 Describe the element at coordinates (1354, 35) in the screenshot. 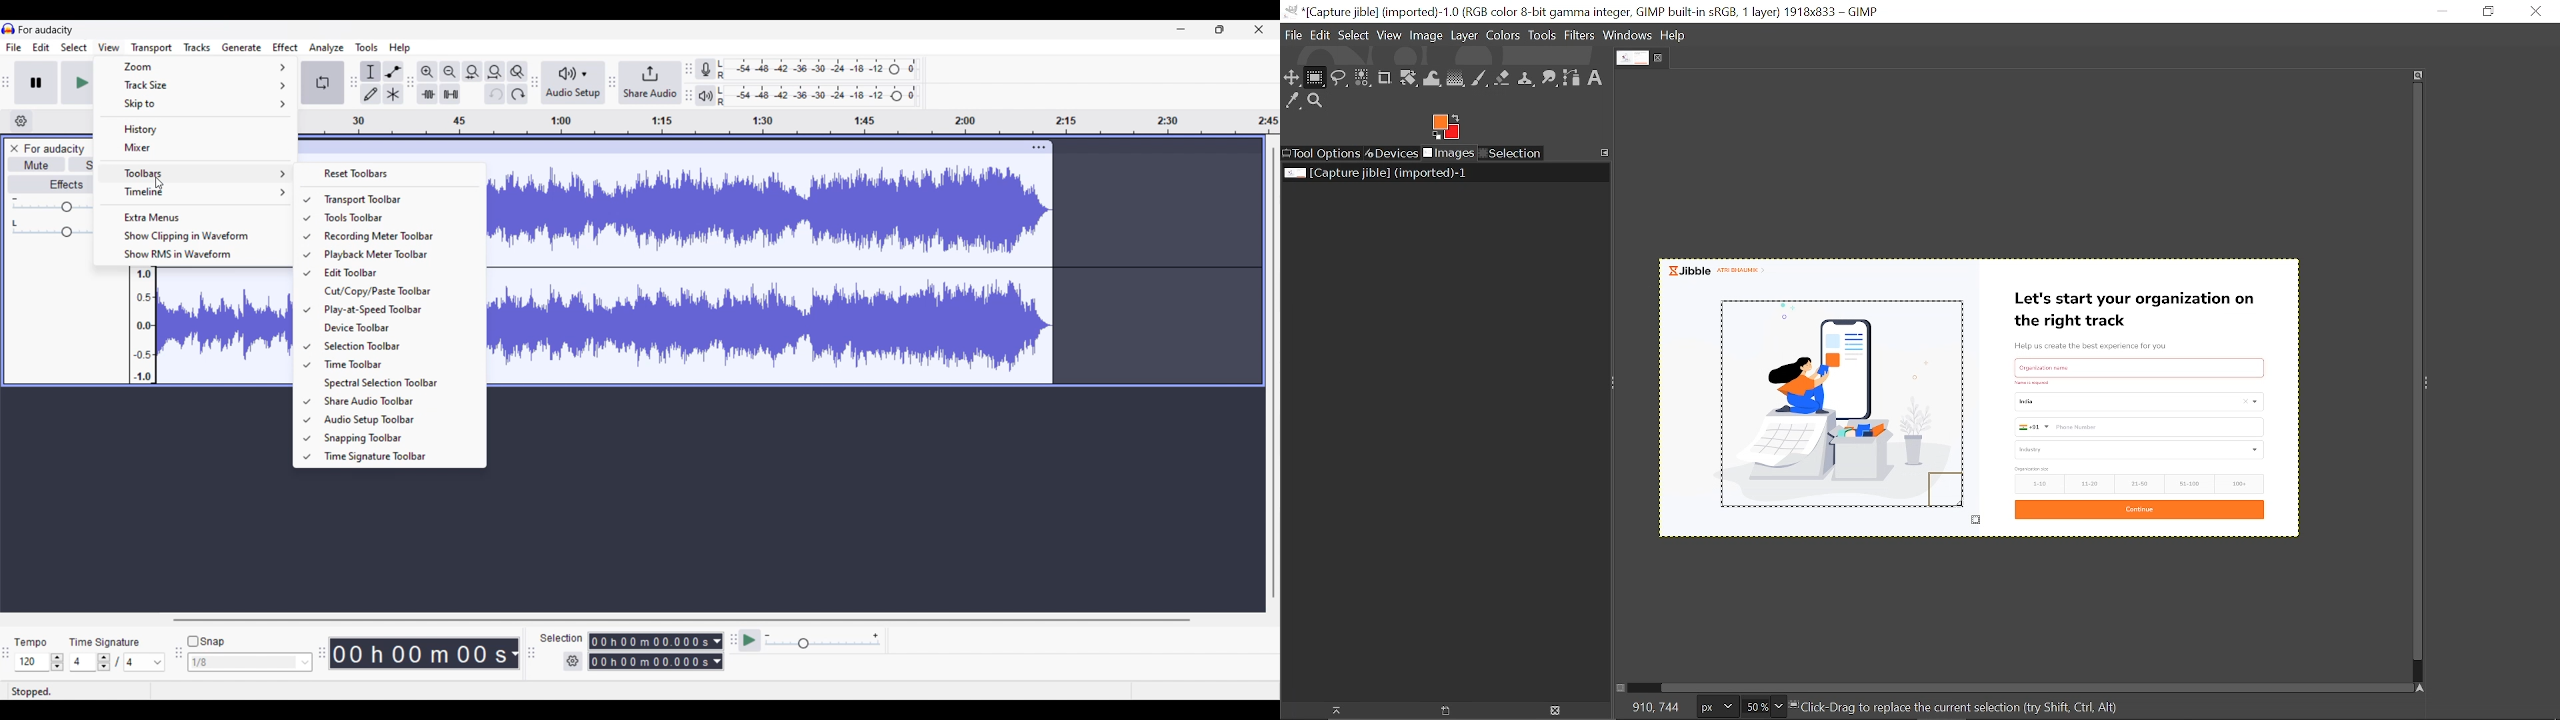

I see `Select` at that location.